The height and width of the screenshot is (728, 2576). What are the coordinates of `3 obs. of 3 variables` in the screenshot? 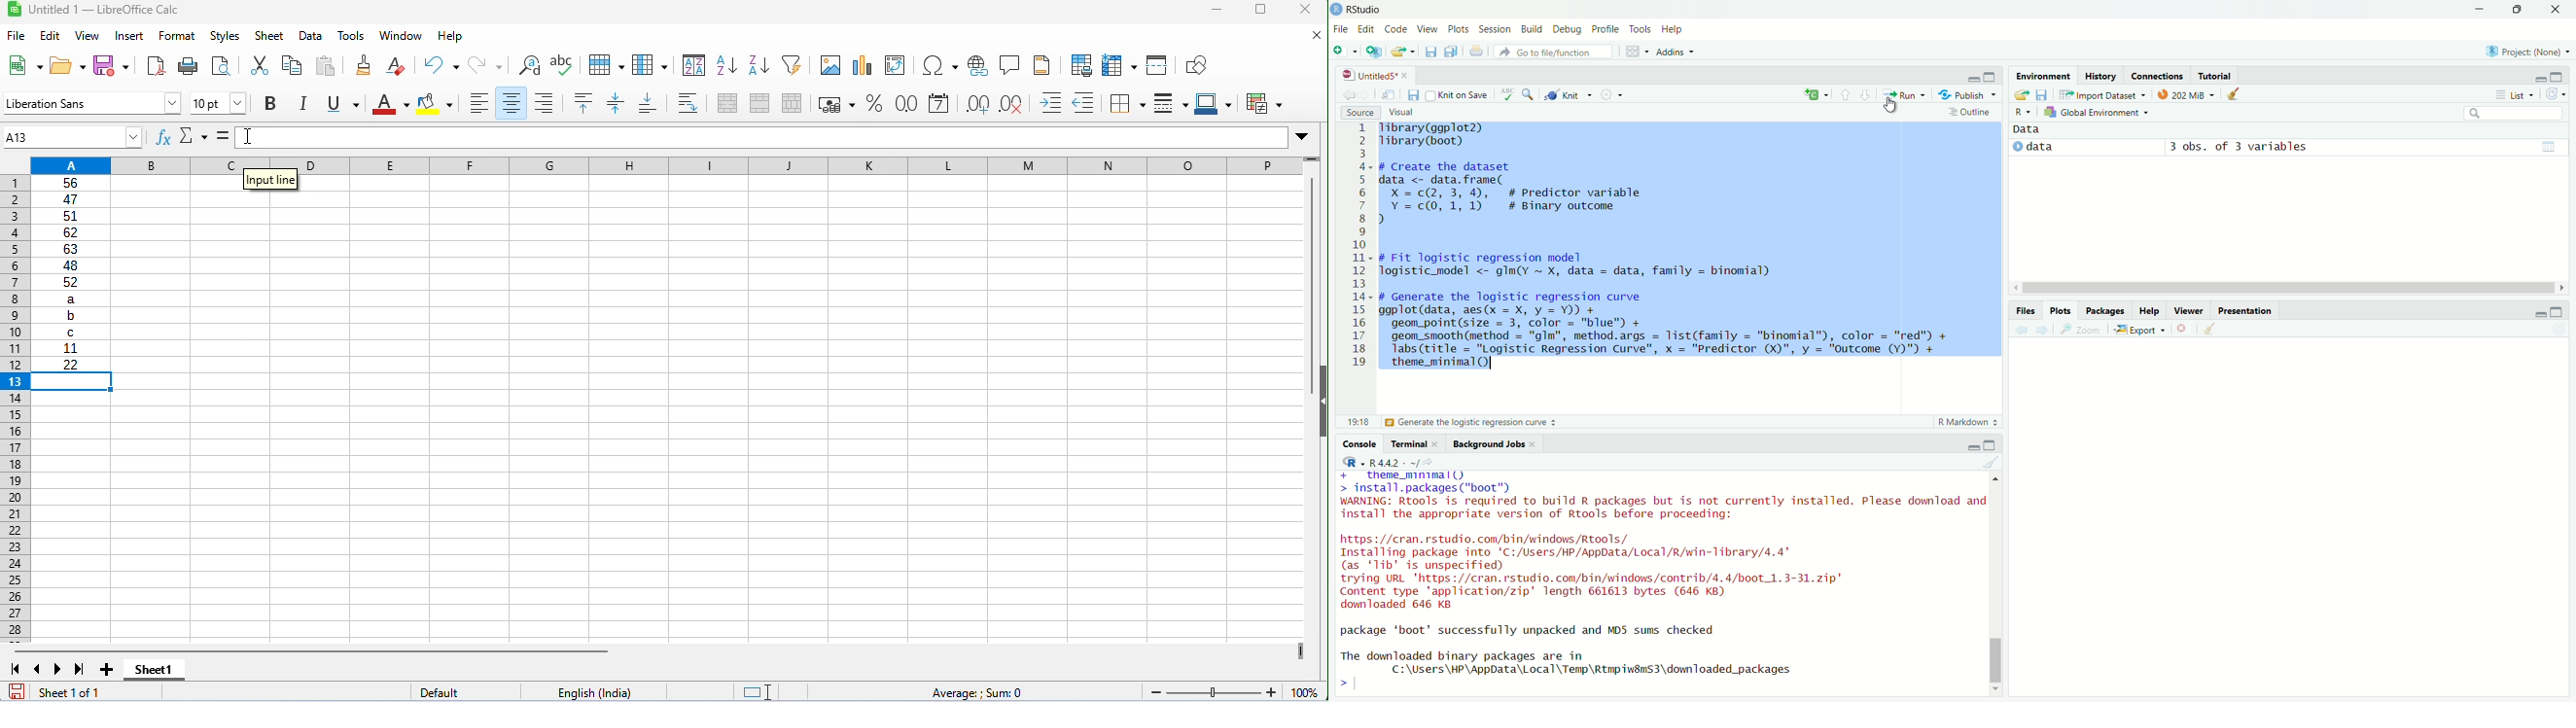 It's located at (2238, 148).